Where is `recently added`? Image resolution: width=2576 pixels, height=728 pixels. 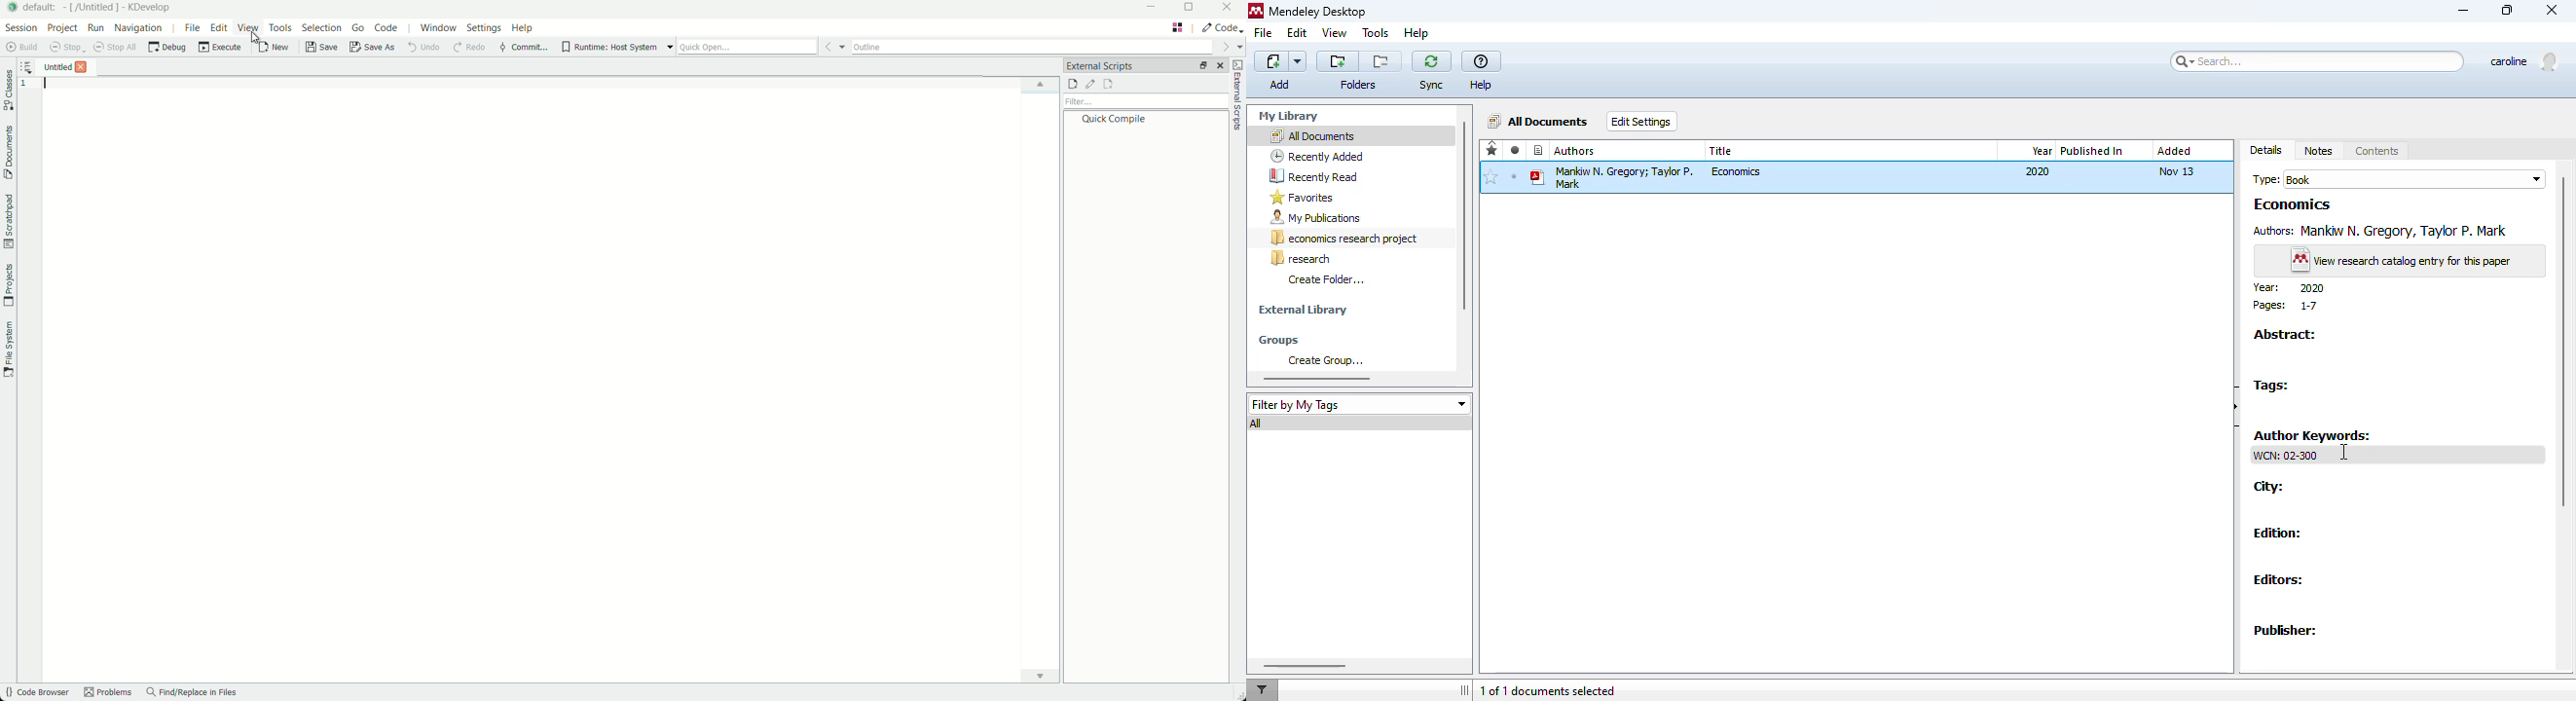 recently added is located at coordinates (1538, 149).